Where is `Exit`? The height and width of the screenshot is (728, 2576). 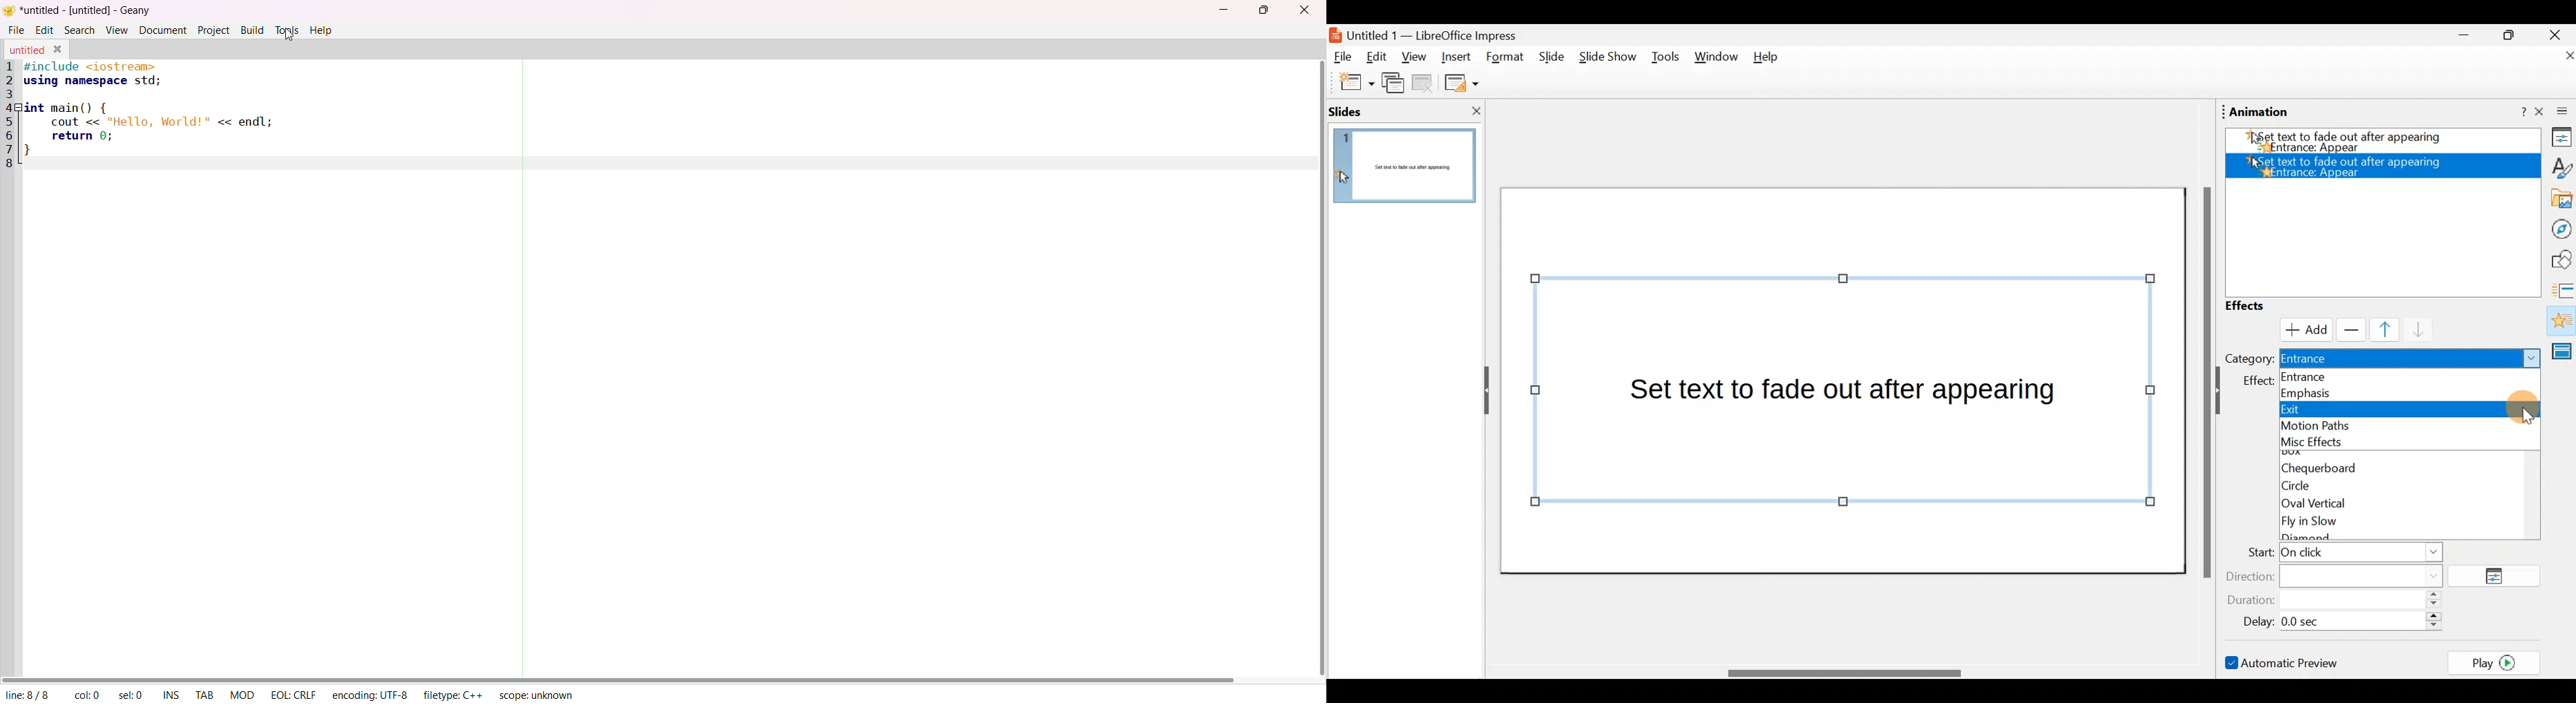 Exit is located at coordinates (2408, 408).